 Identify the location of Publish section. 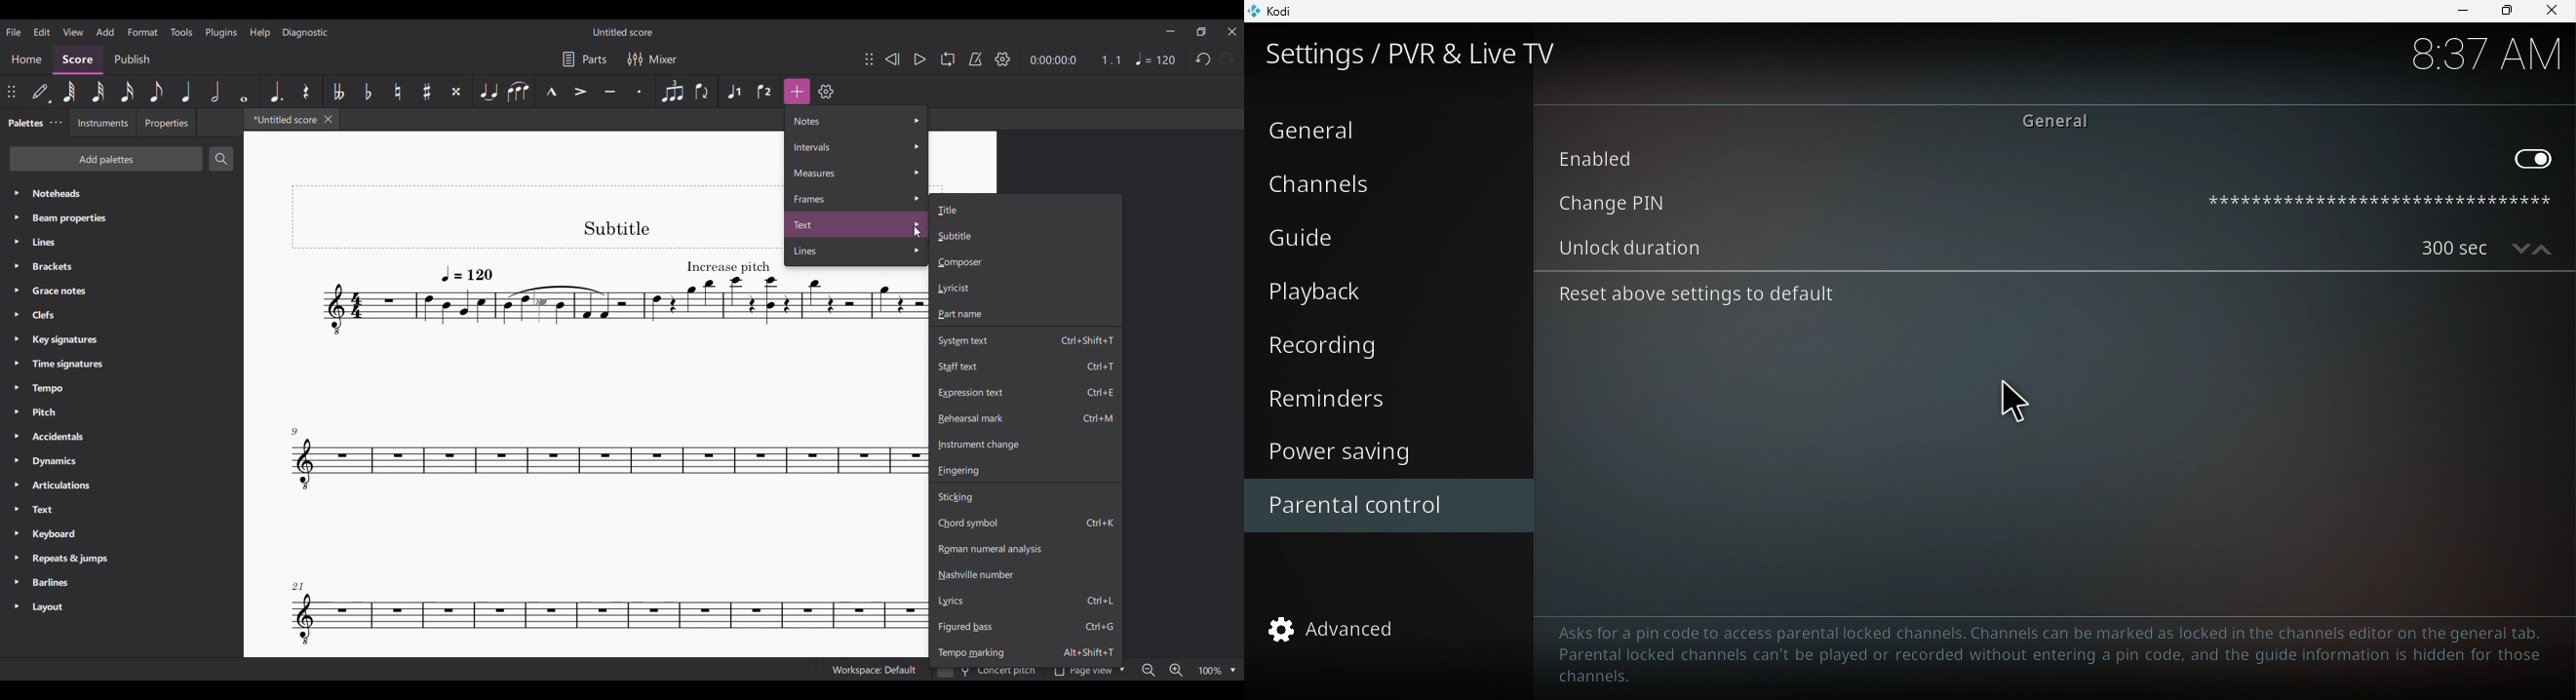
(132, 60).